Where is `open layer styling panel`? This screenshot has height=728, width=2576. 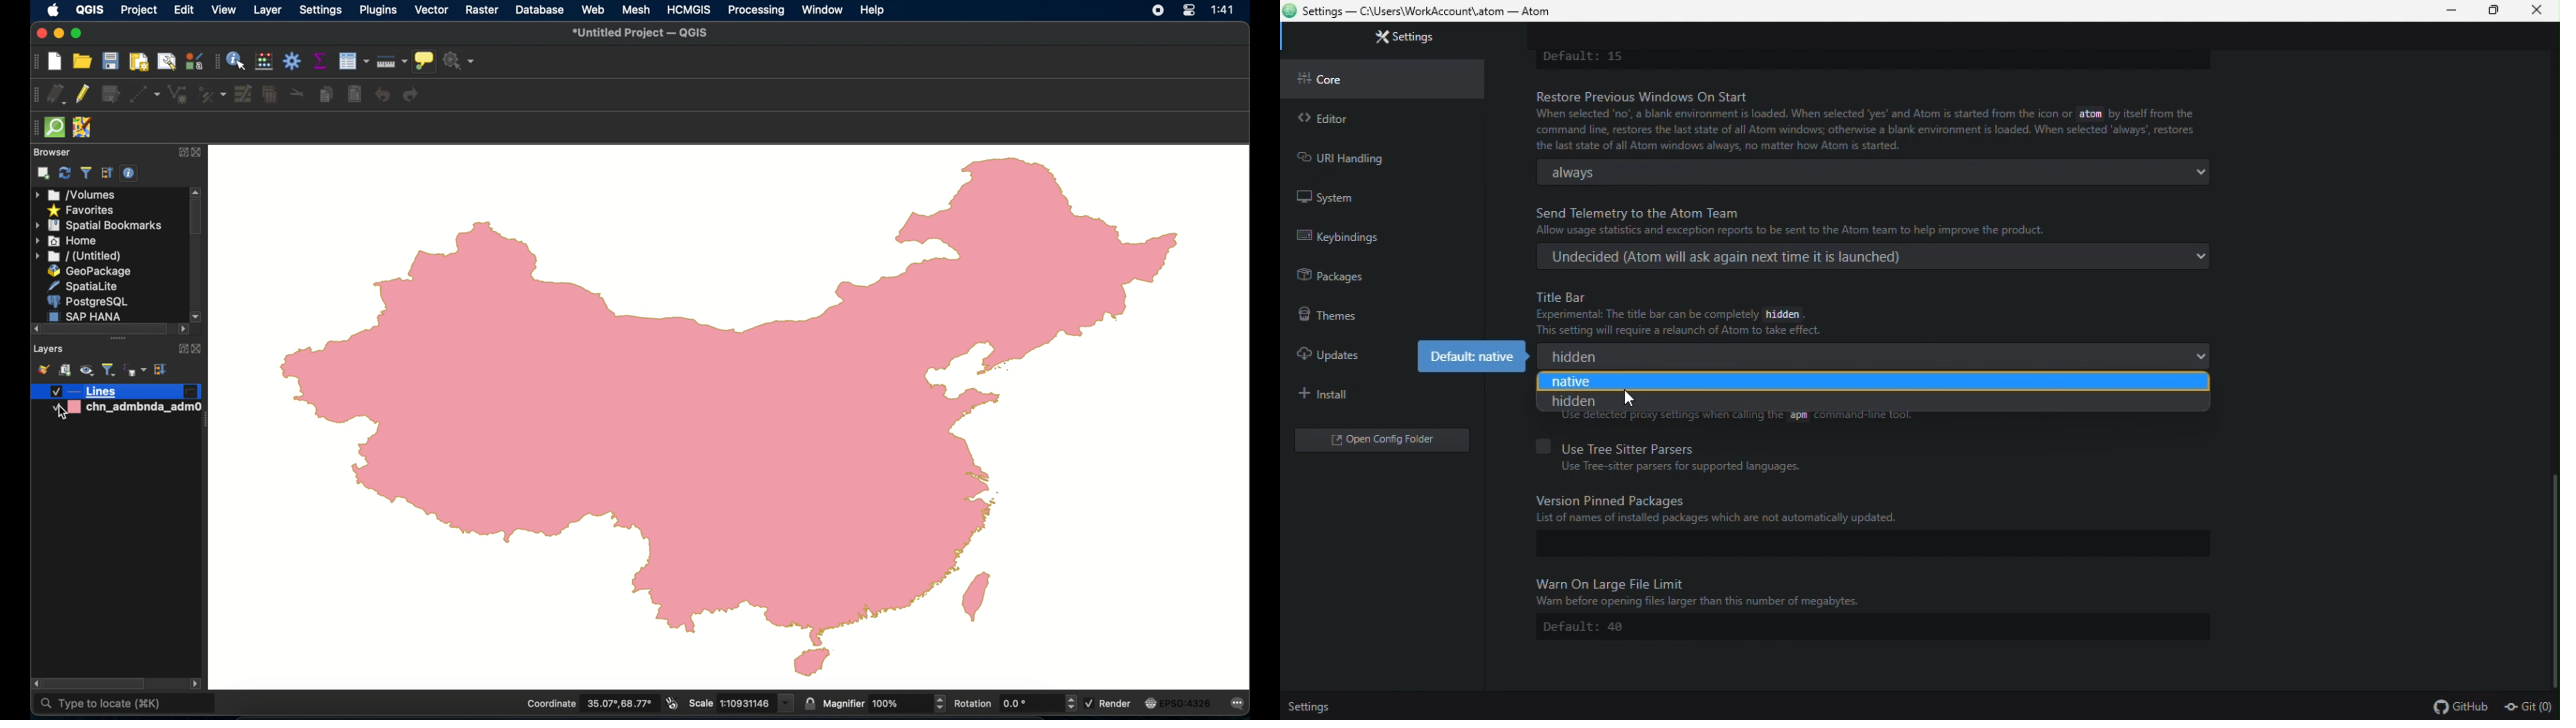
open layer styling panel is located at coordinates (42, 369).